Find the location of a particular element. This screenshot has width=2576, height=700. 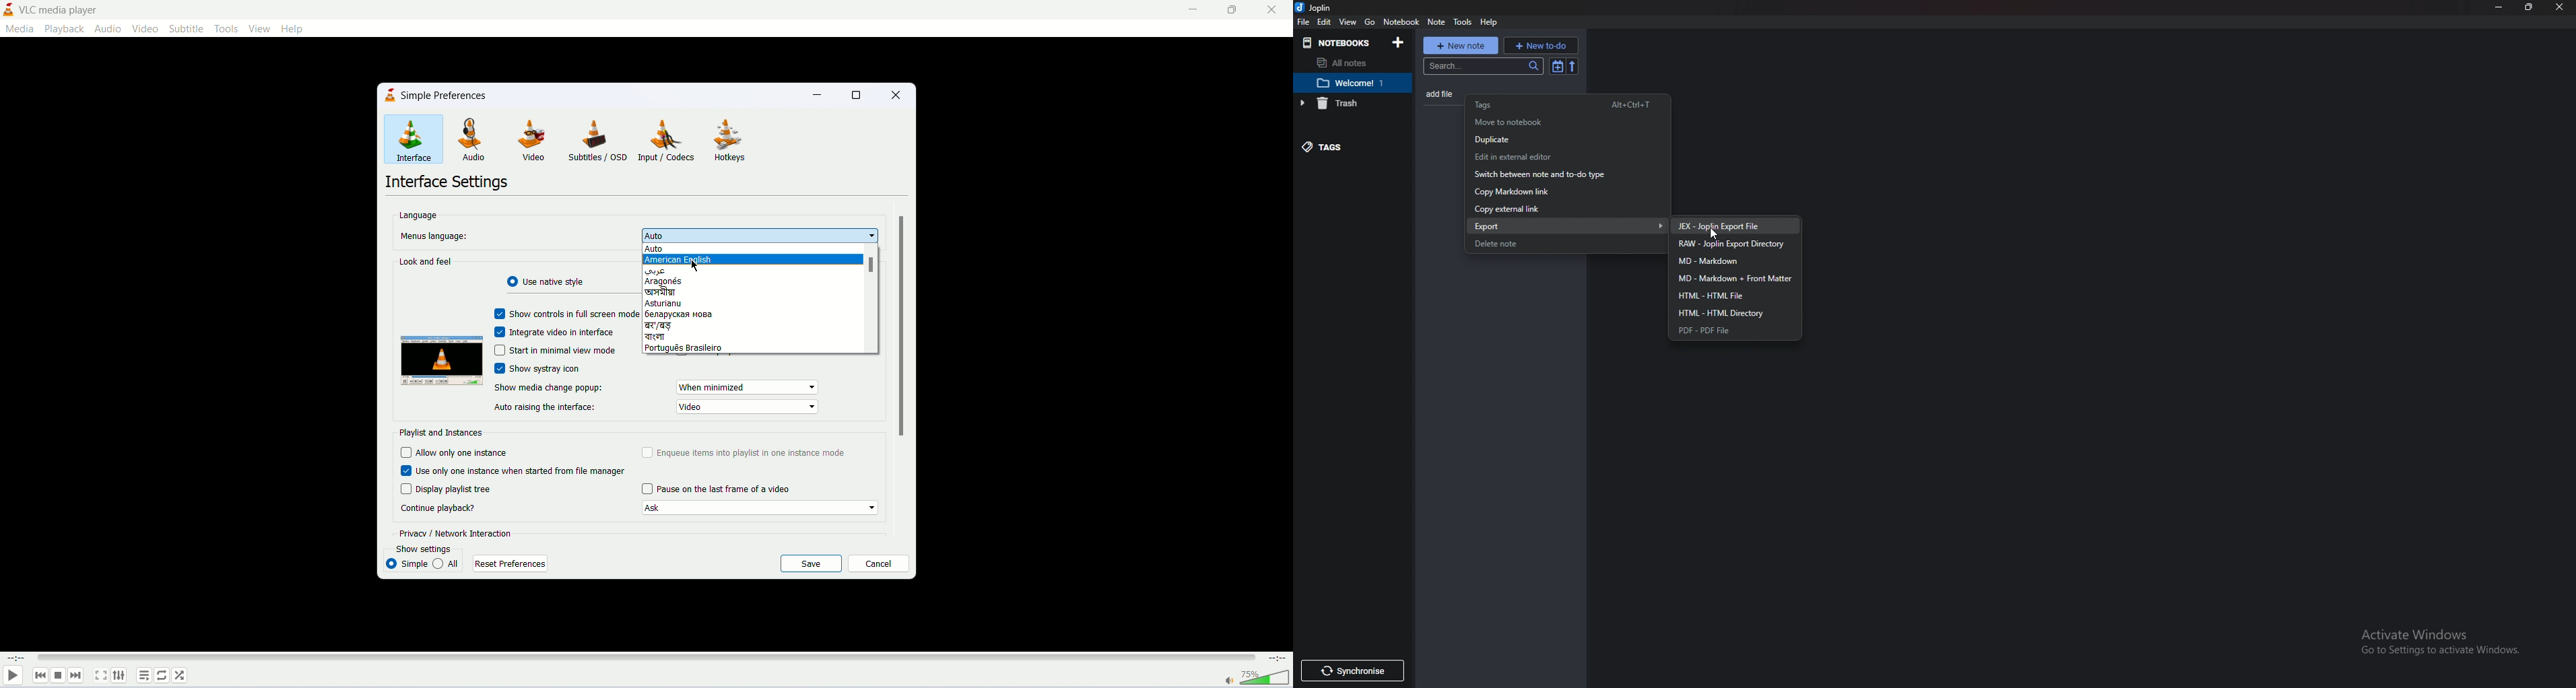

markdown is located at coordinates (1735, 262).